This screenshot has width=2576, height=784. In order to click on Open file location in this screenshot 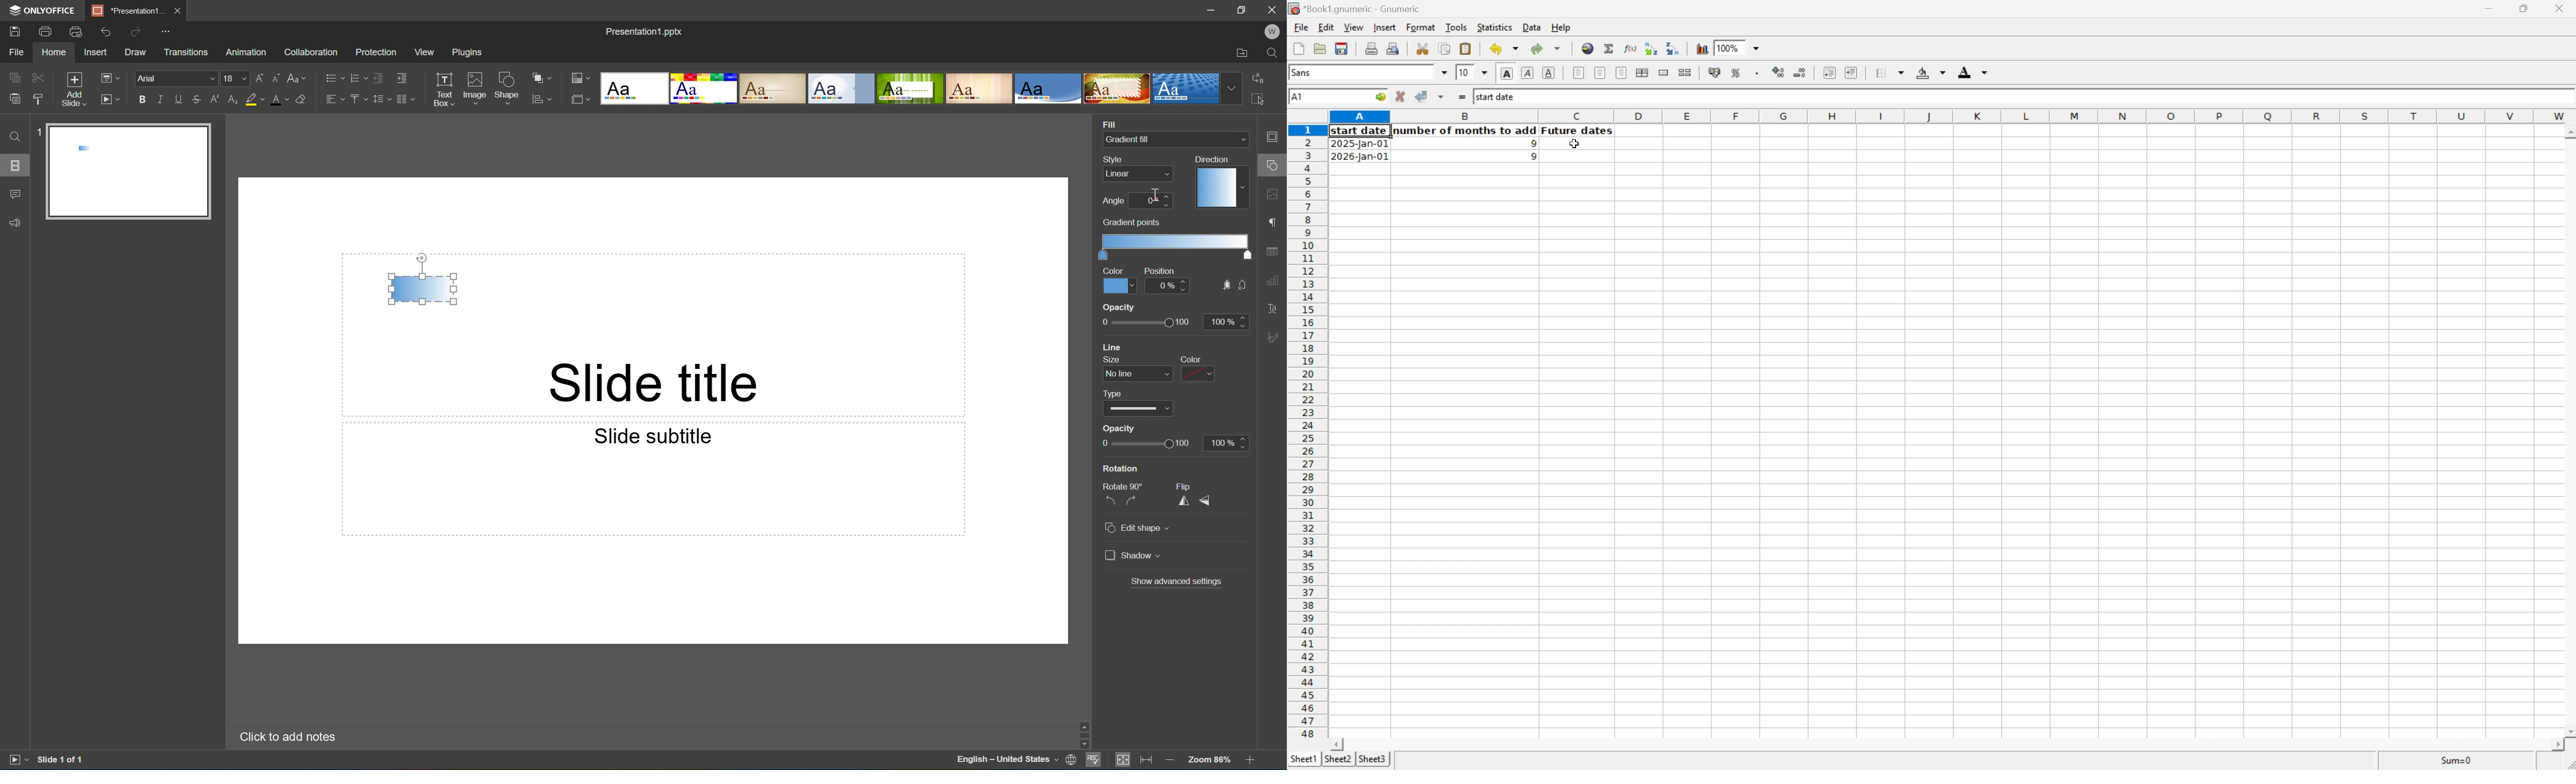, I will do `click(1242, 54)`.